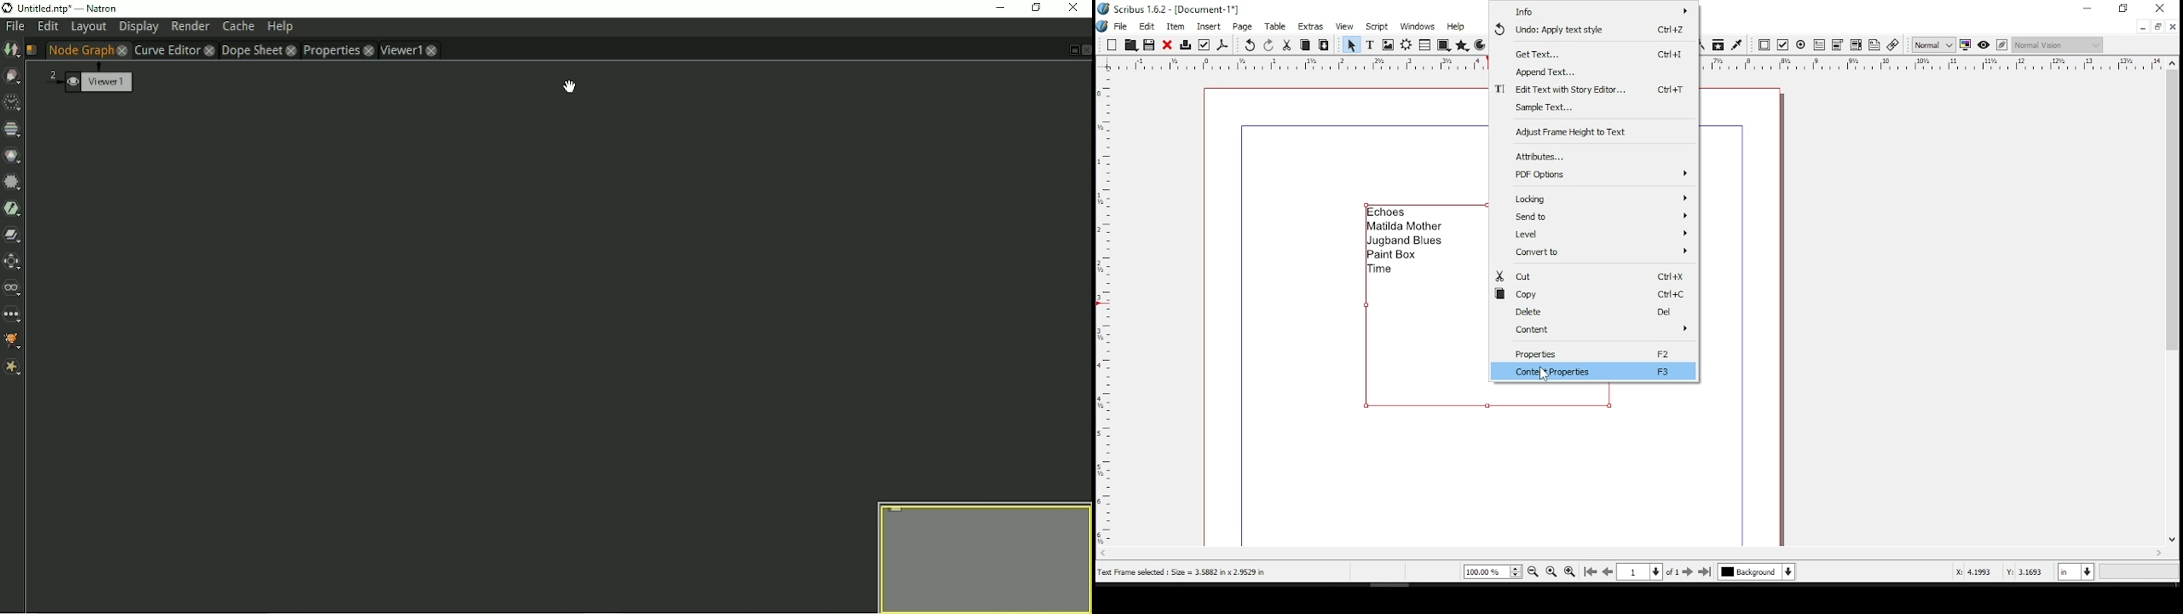 This screenshot has width=2184, height=616. I want to click on zoom to 100%, so click(1552, 571).